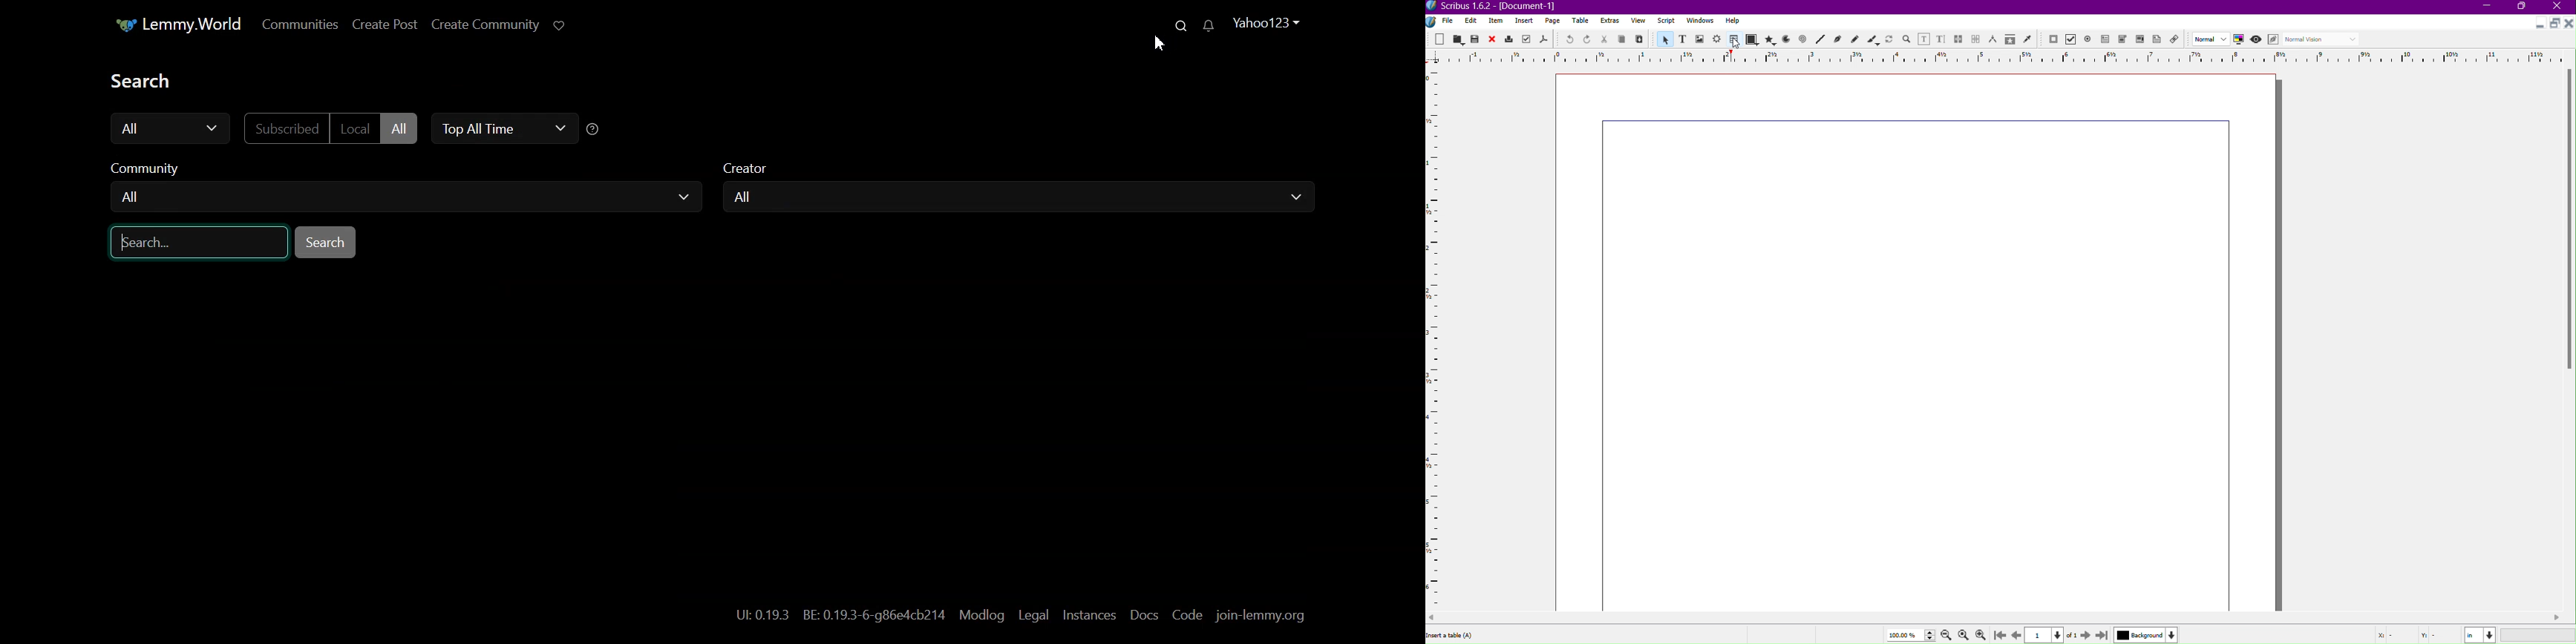 This screenshot has width=2576, height=644. Describe the element at coordinates (1771, 40) in the screenshot. I see `Polygon` at that location.